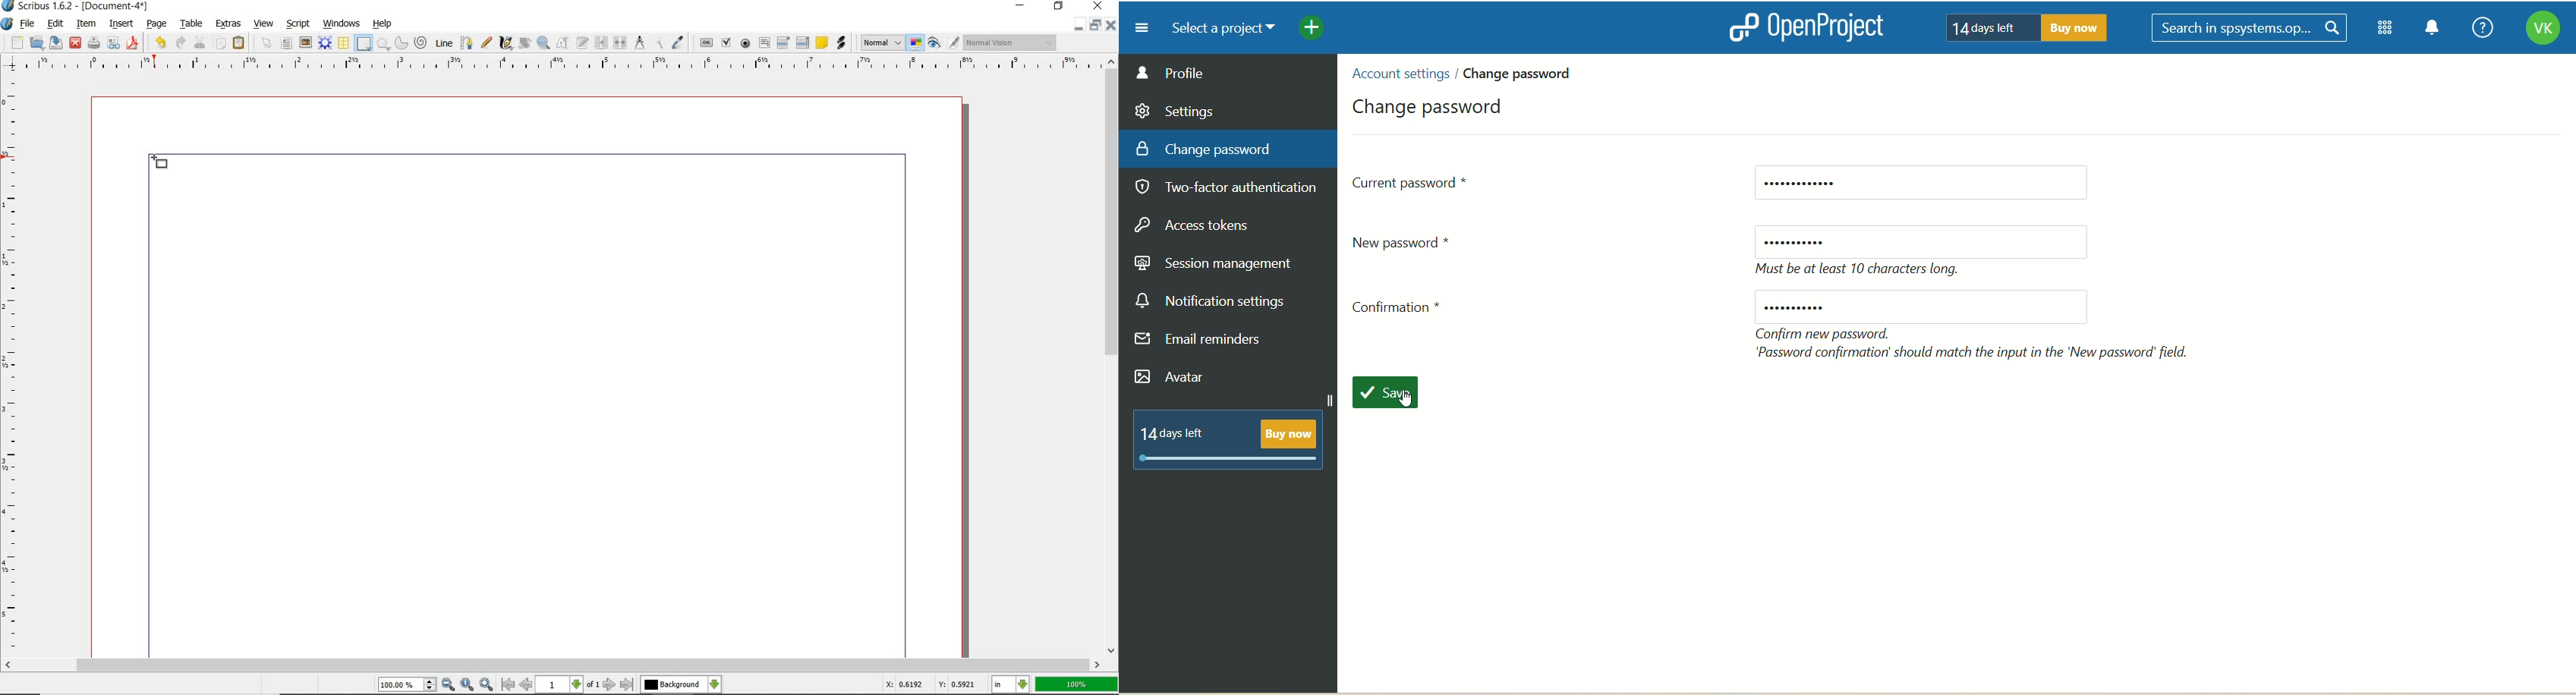 The height and width of the screenshot is (700, 2576). I want to click on restore, so click(1058, 7).